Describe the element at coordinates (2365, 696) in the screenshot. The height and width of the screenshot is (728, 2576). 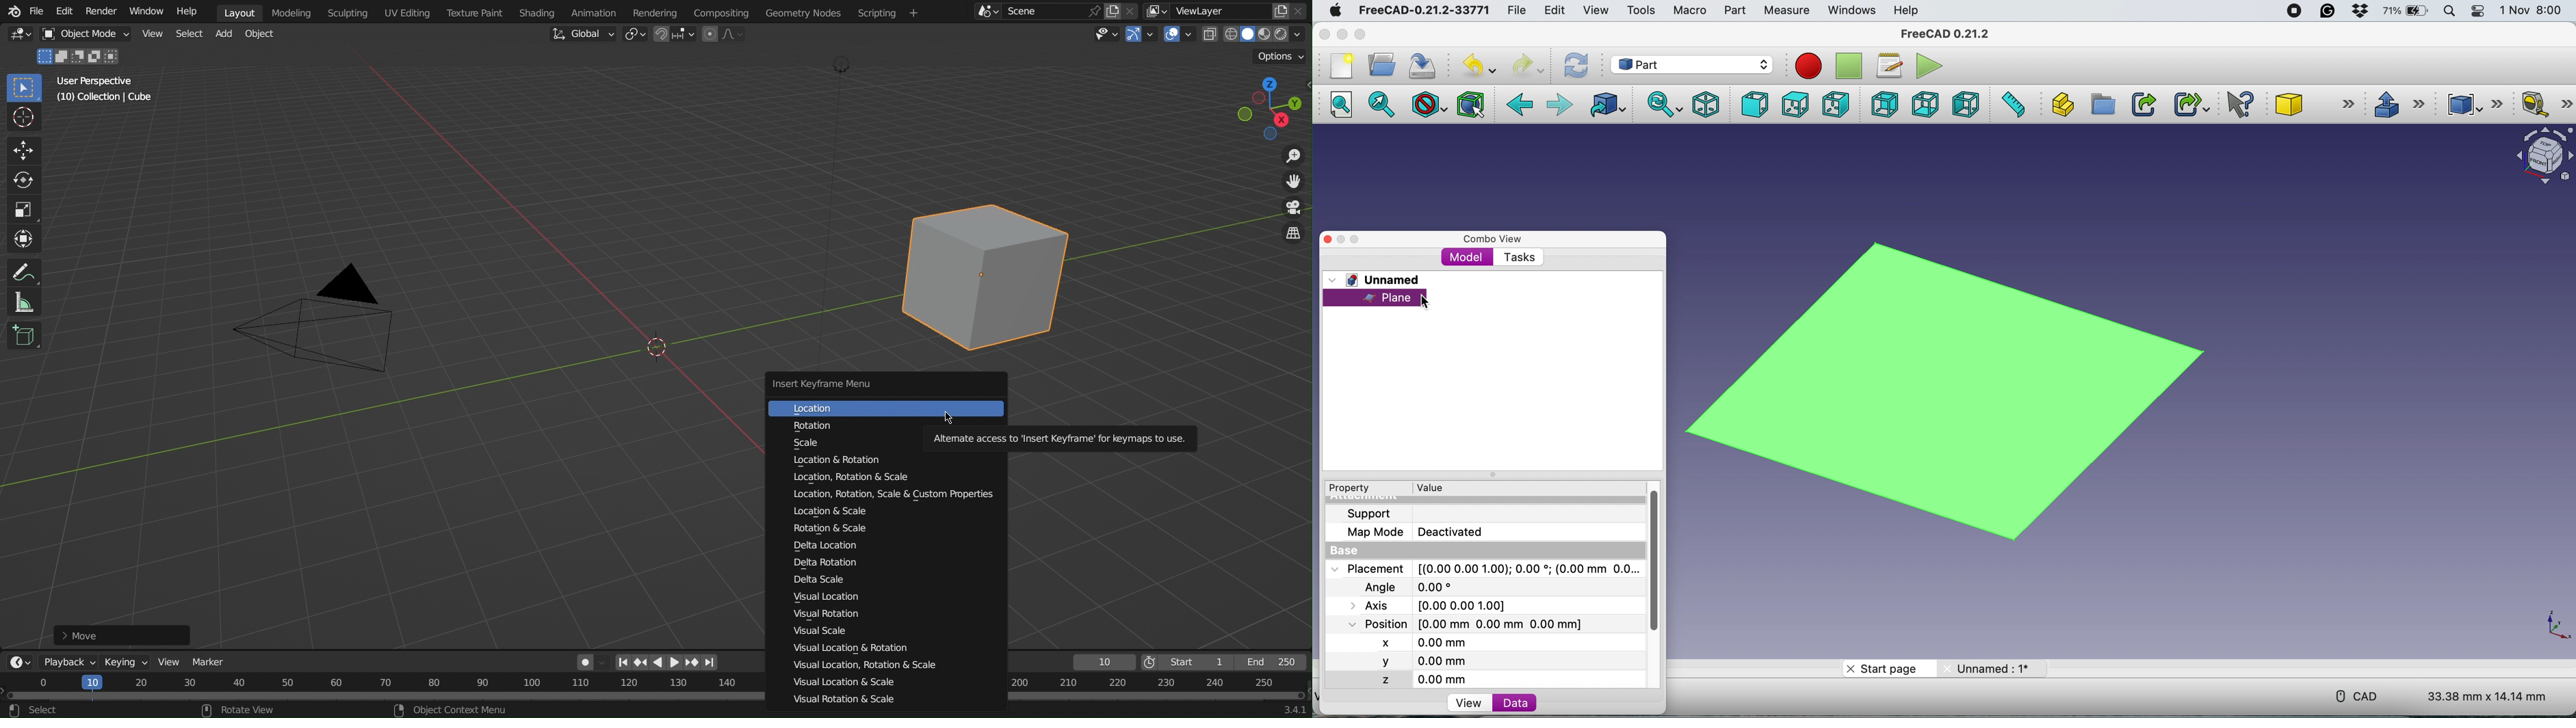
I see `cad` at that location.